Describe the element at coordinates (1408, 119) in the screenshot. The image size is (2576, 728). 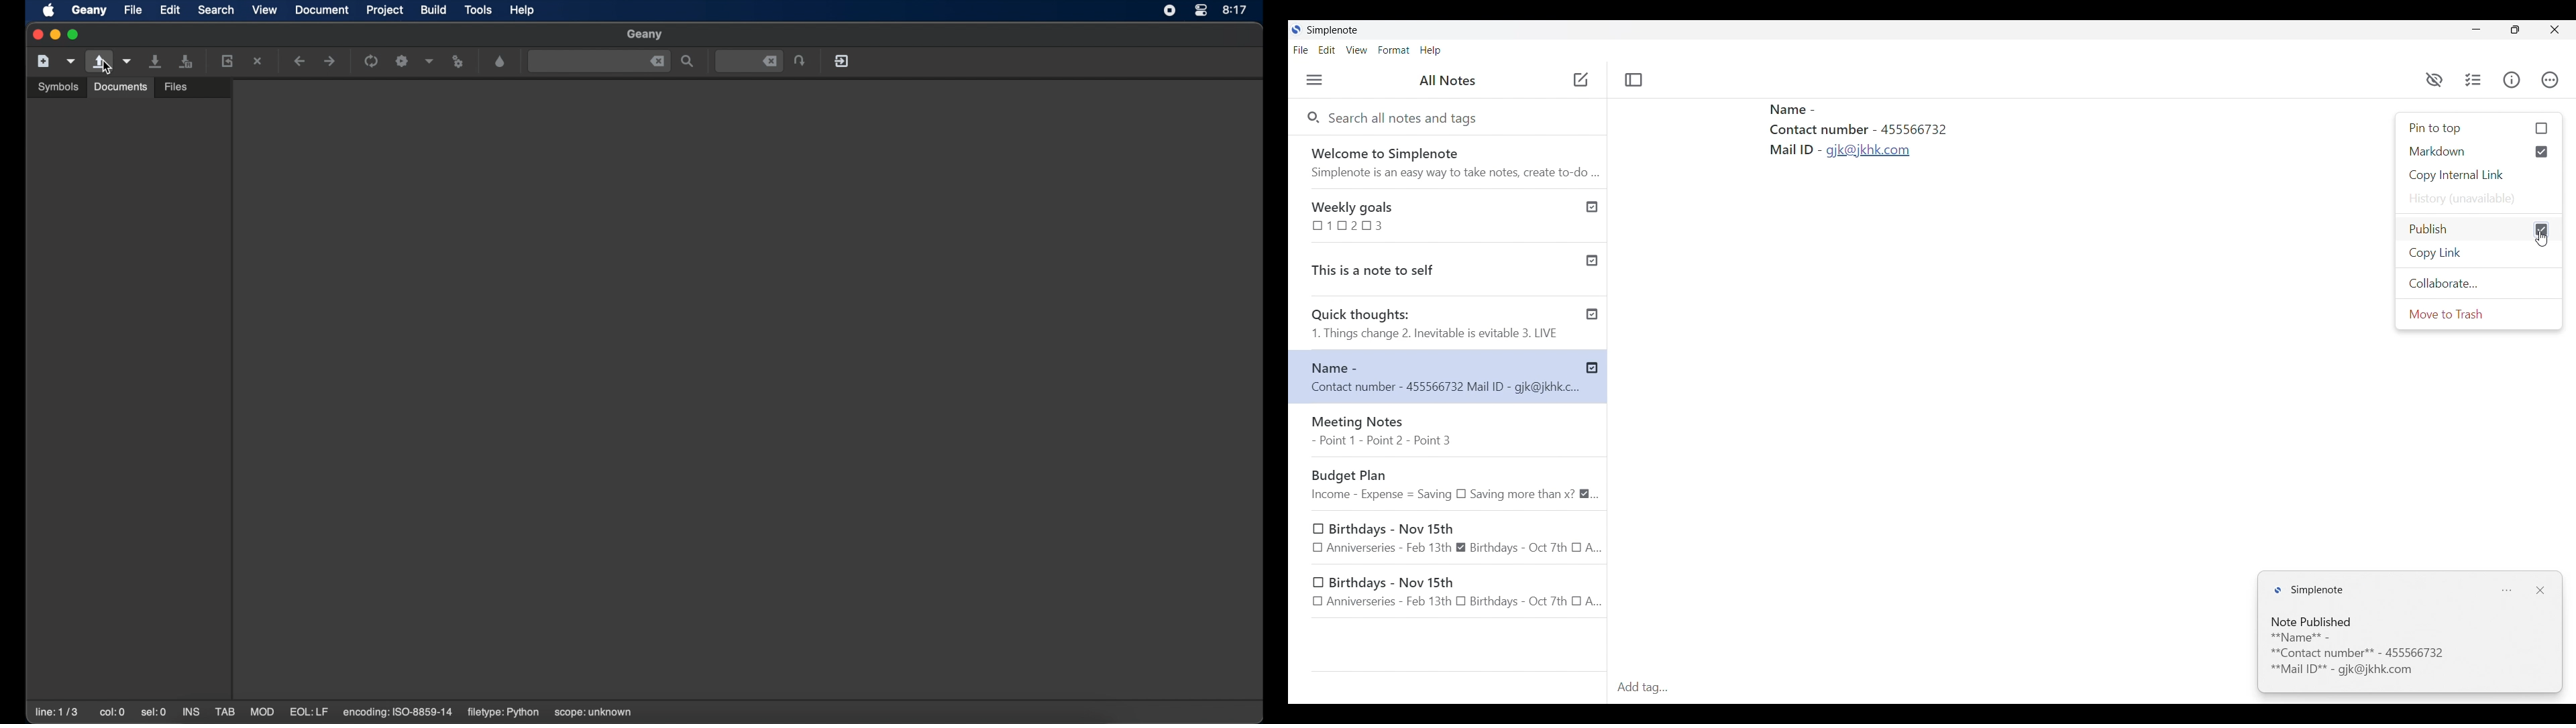
I see `Search all notes and tags` at that location.